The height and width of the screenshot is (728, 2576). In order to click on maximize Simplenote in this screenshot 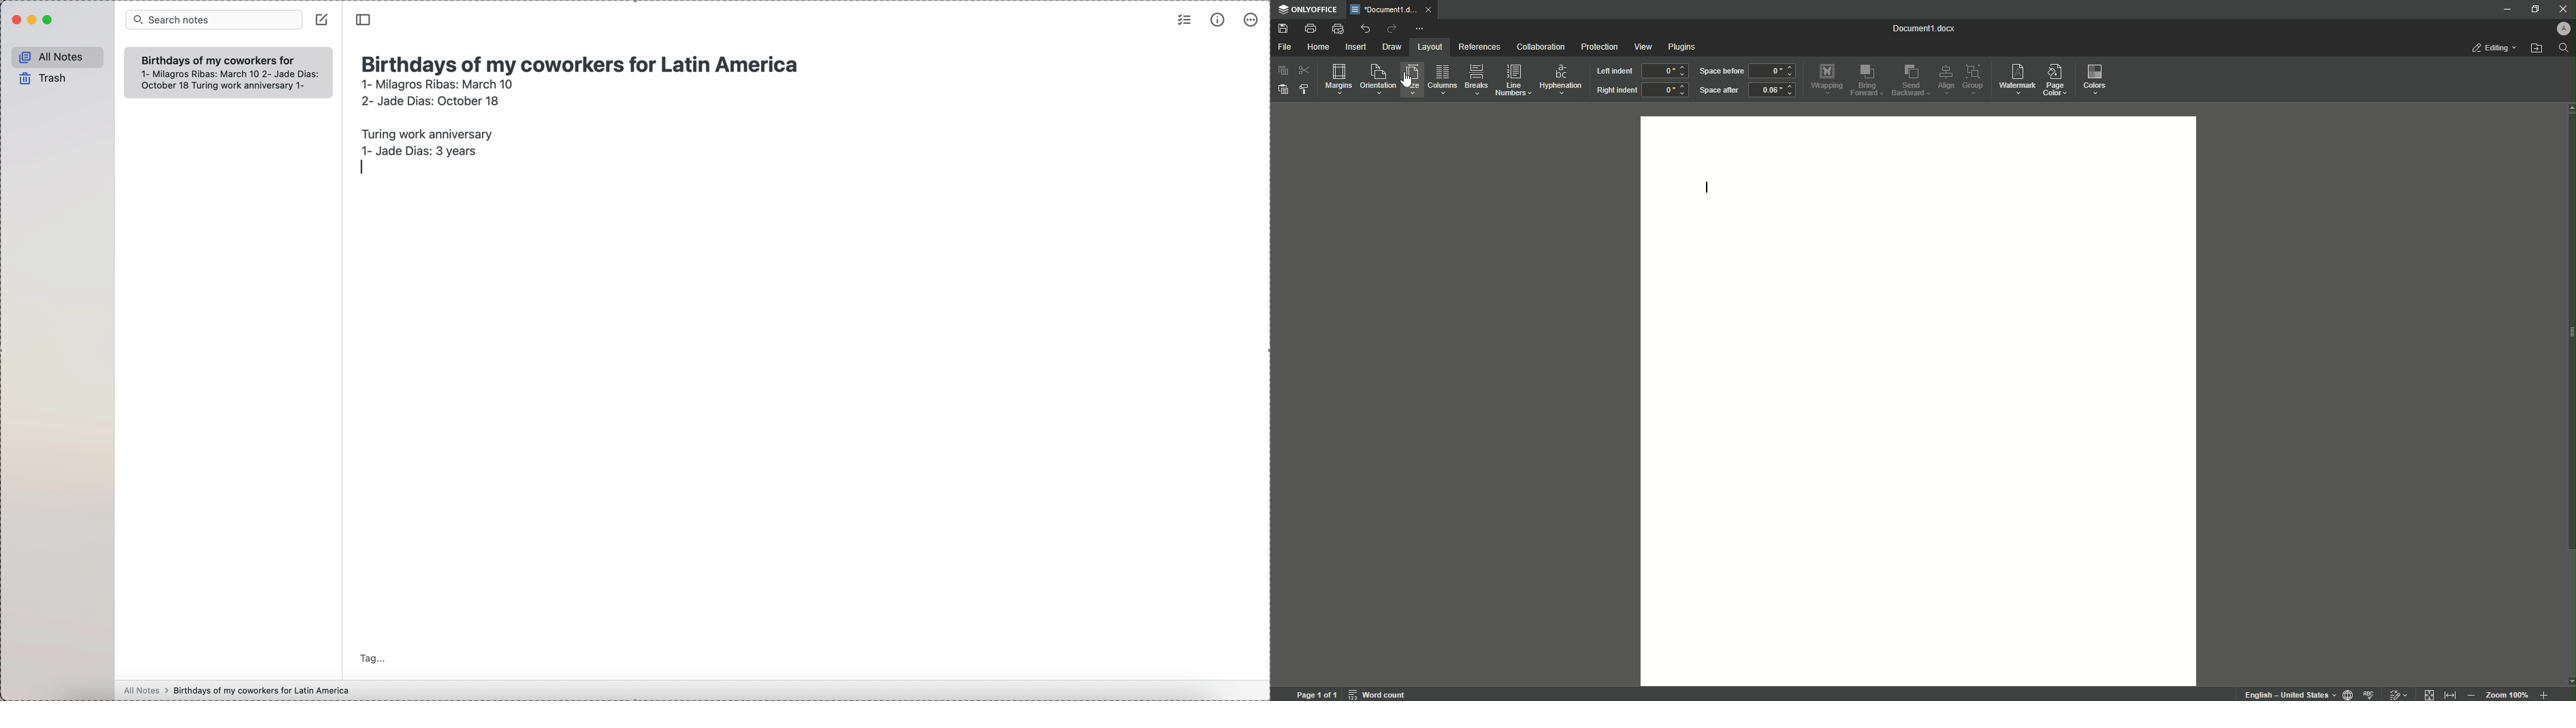, I will do `click(48, 20)`.